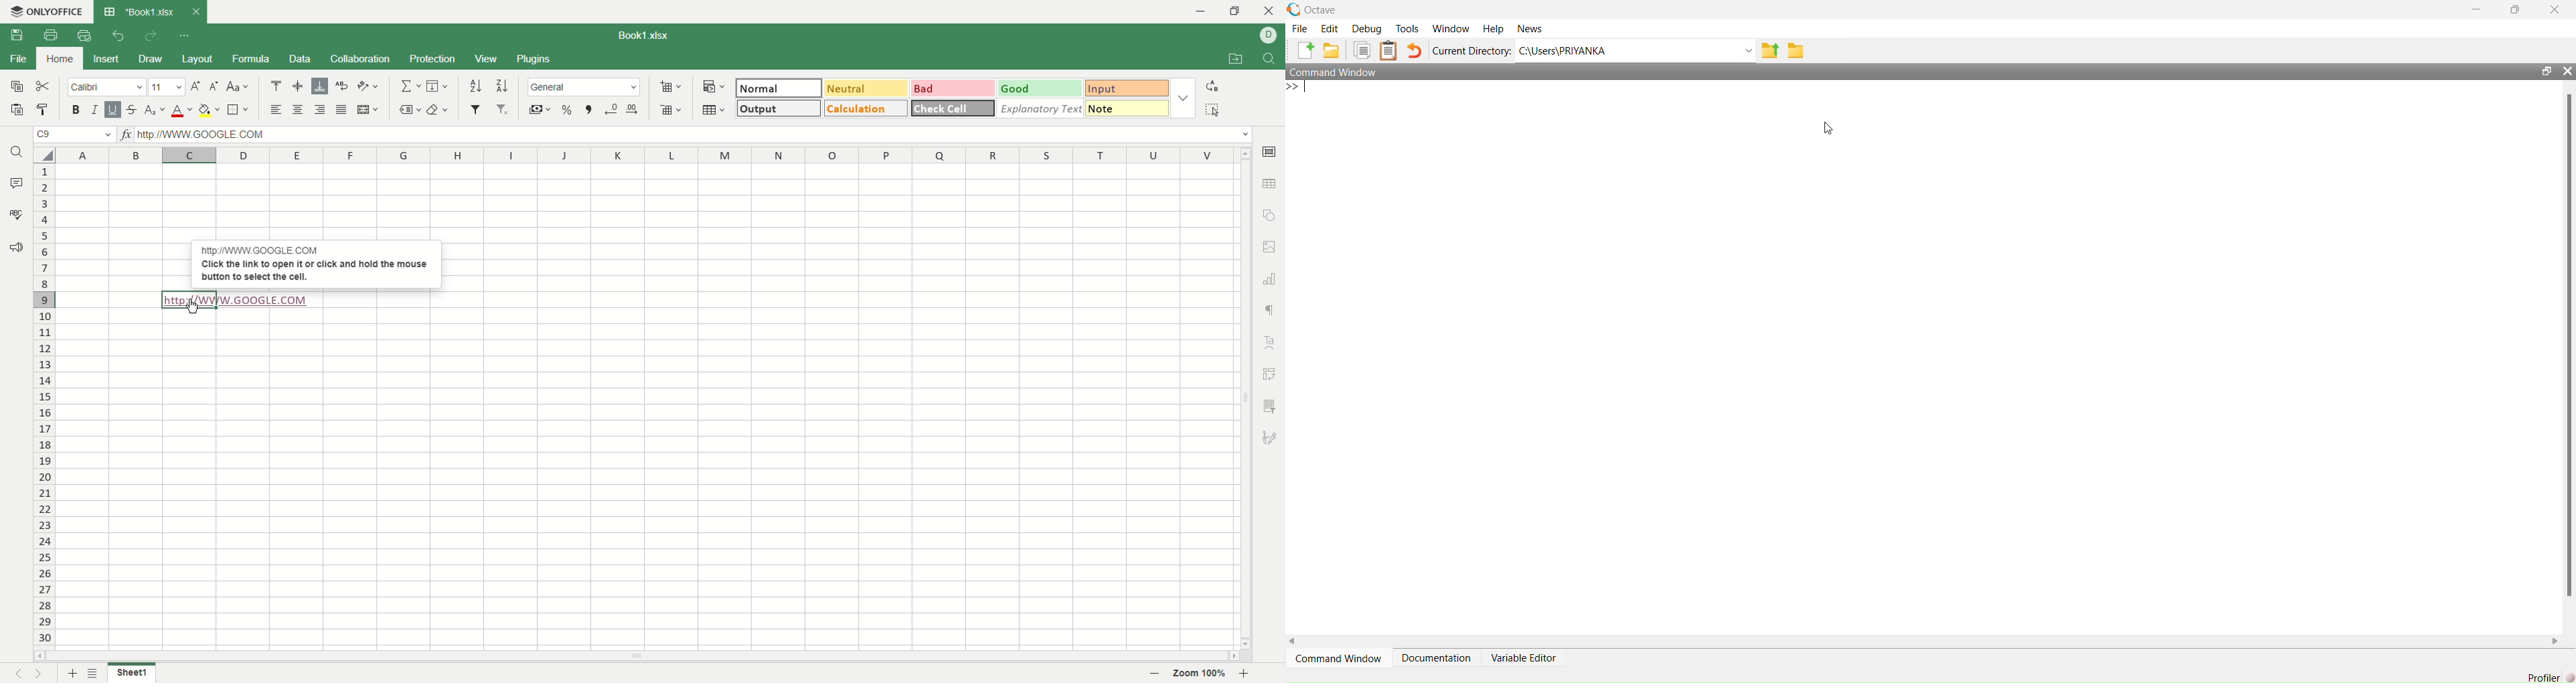 The image size is (2576, 700). I want to click on next, so click(41, 674).